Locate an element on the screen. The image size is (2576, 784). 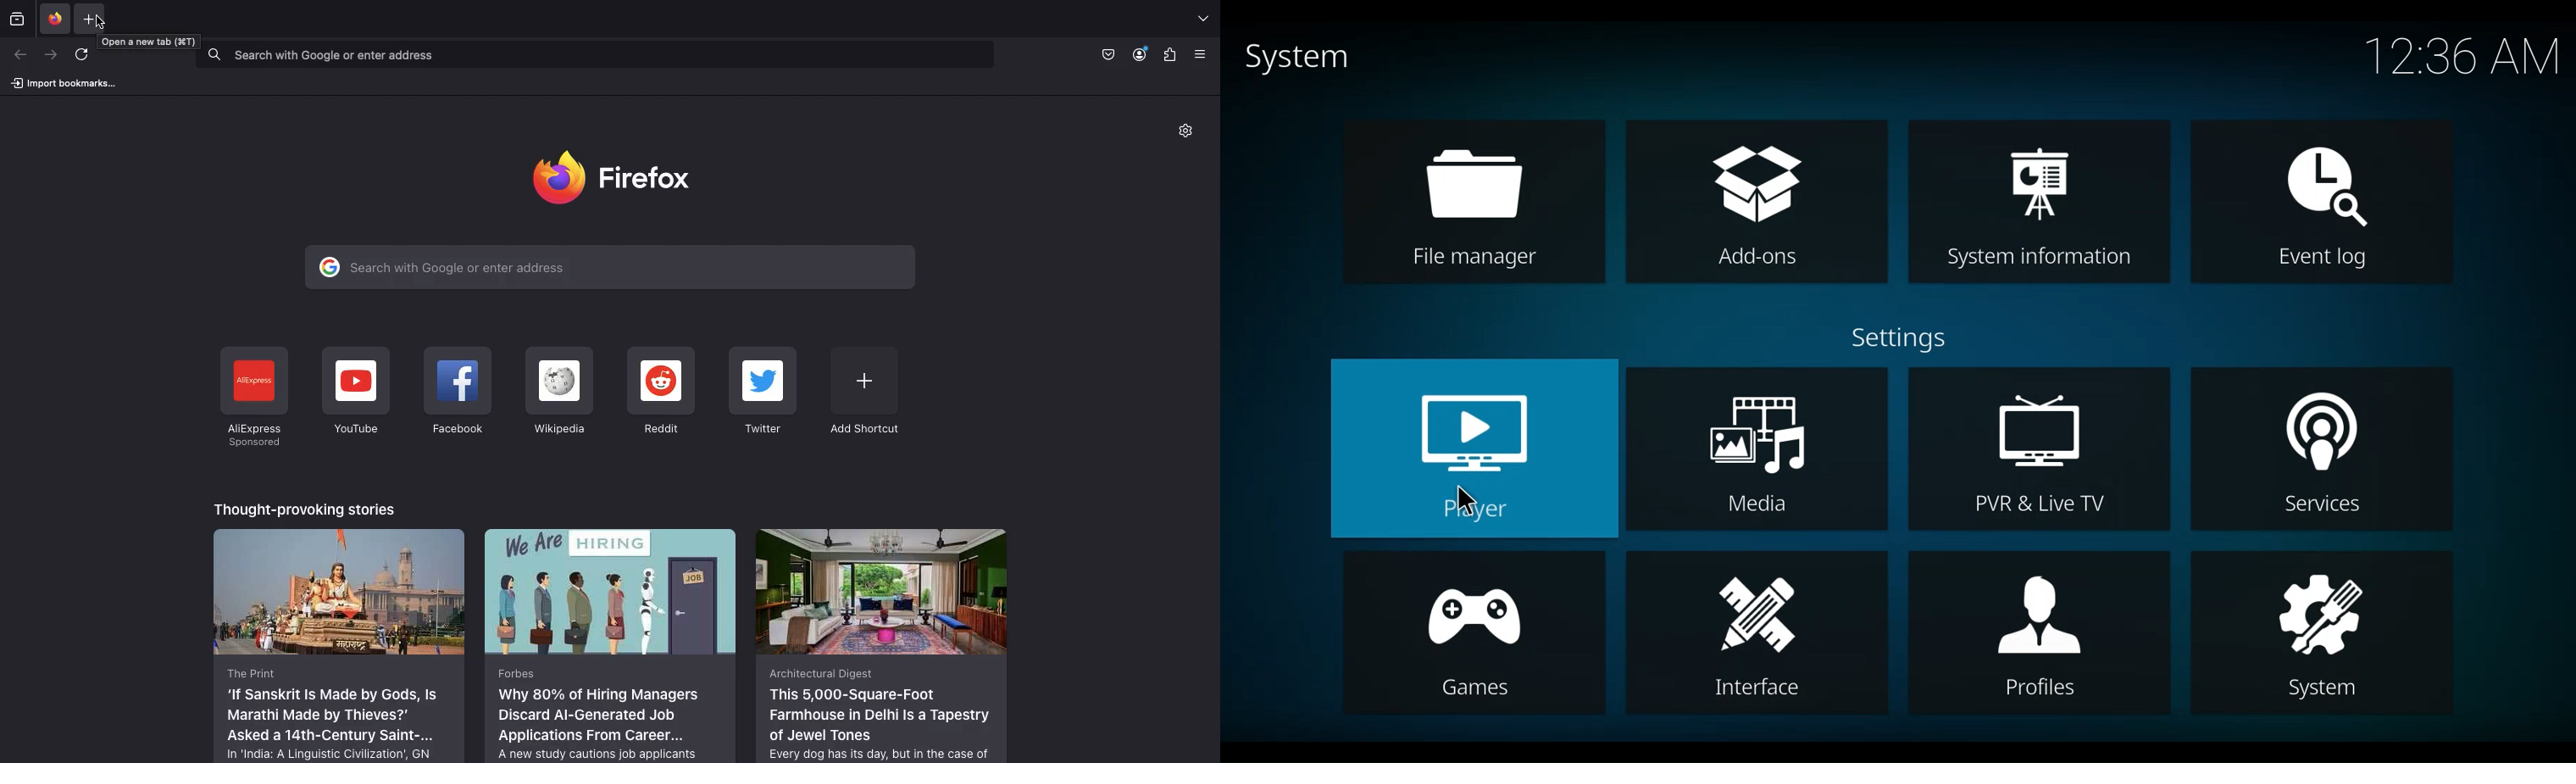
File manager is located at coordinates (1472, 201).